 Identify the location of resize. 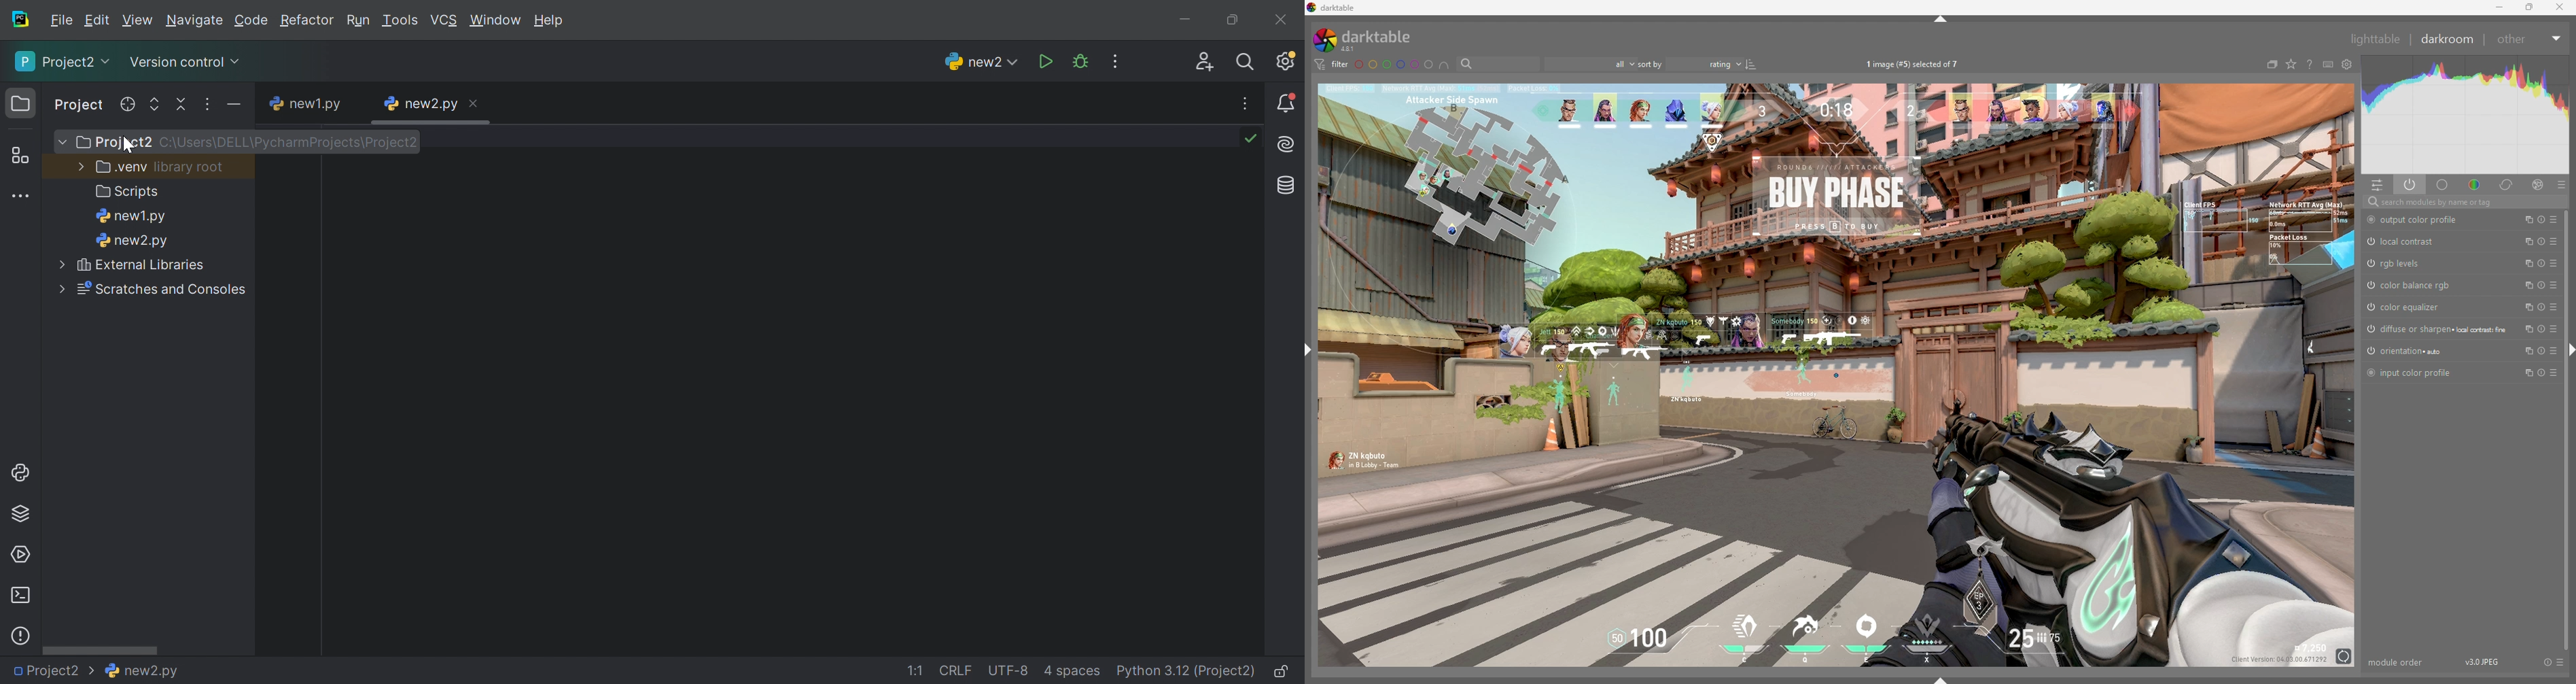
(2530, 7).